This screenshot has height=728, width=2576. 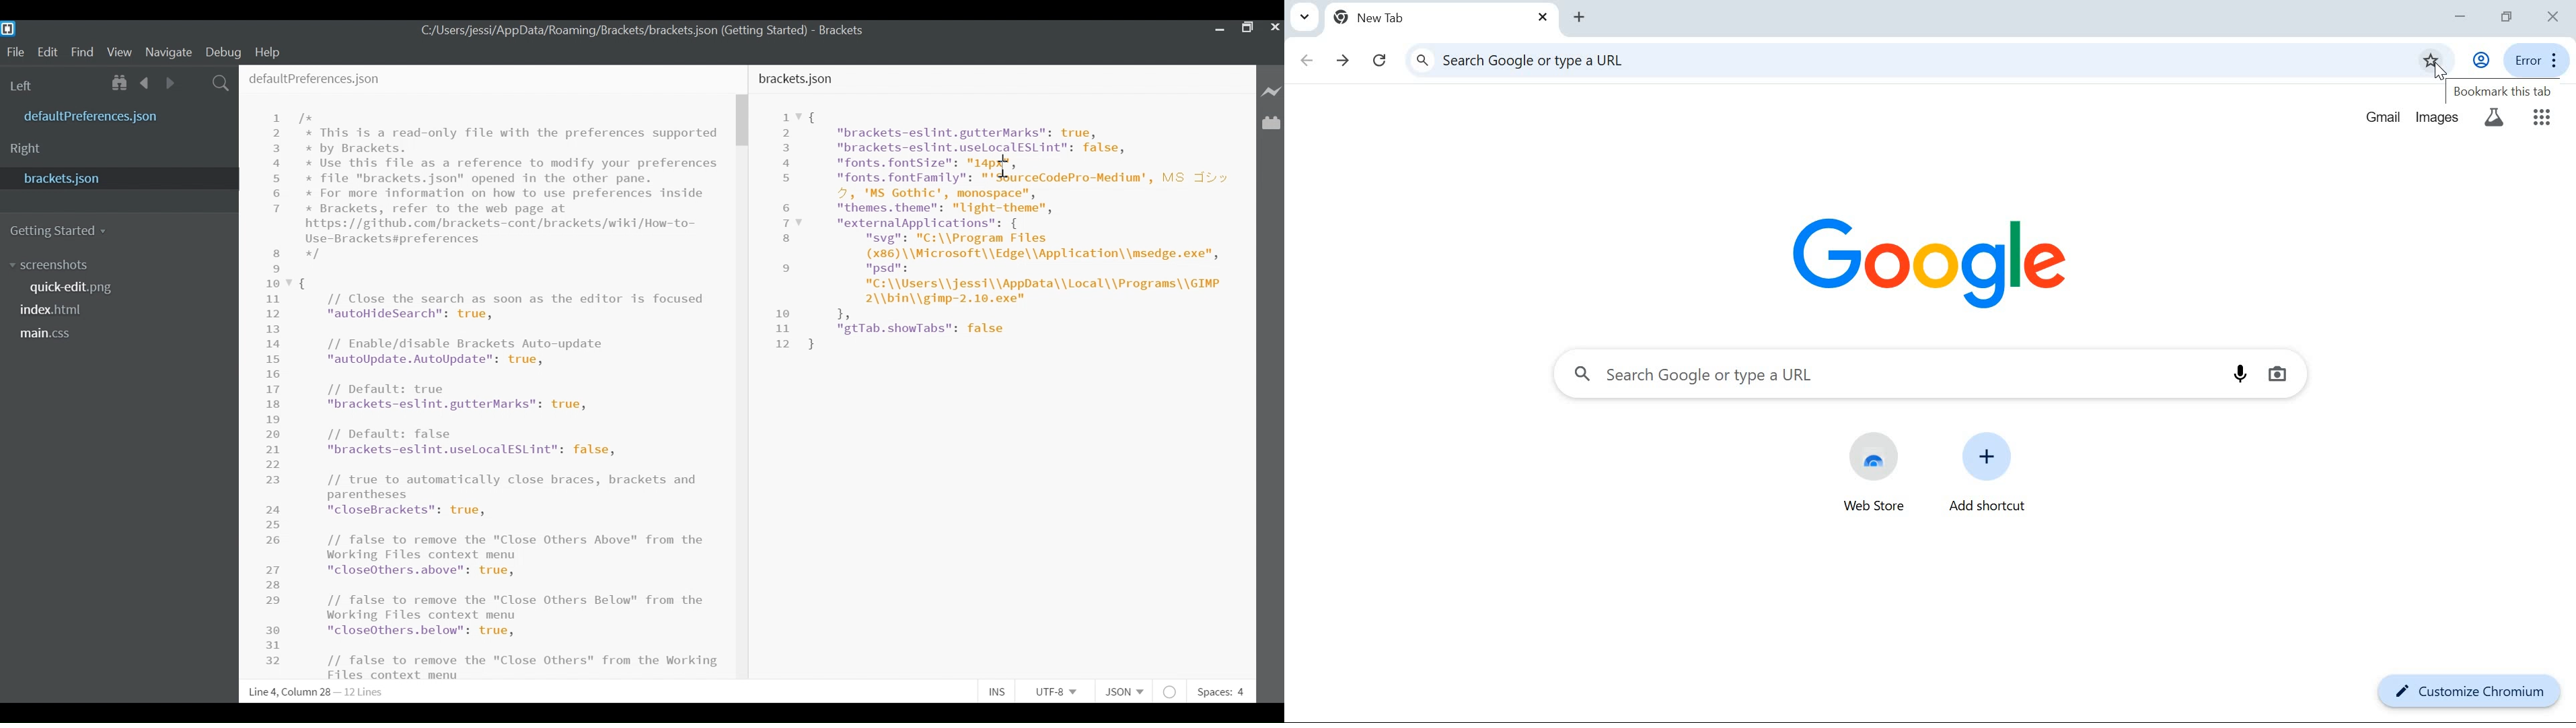 What do you see at coordinates (2437, 117) in the screenshot?
I see `images` at bounding box center [2437, 117].